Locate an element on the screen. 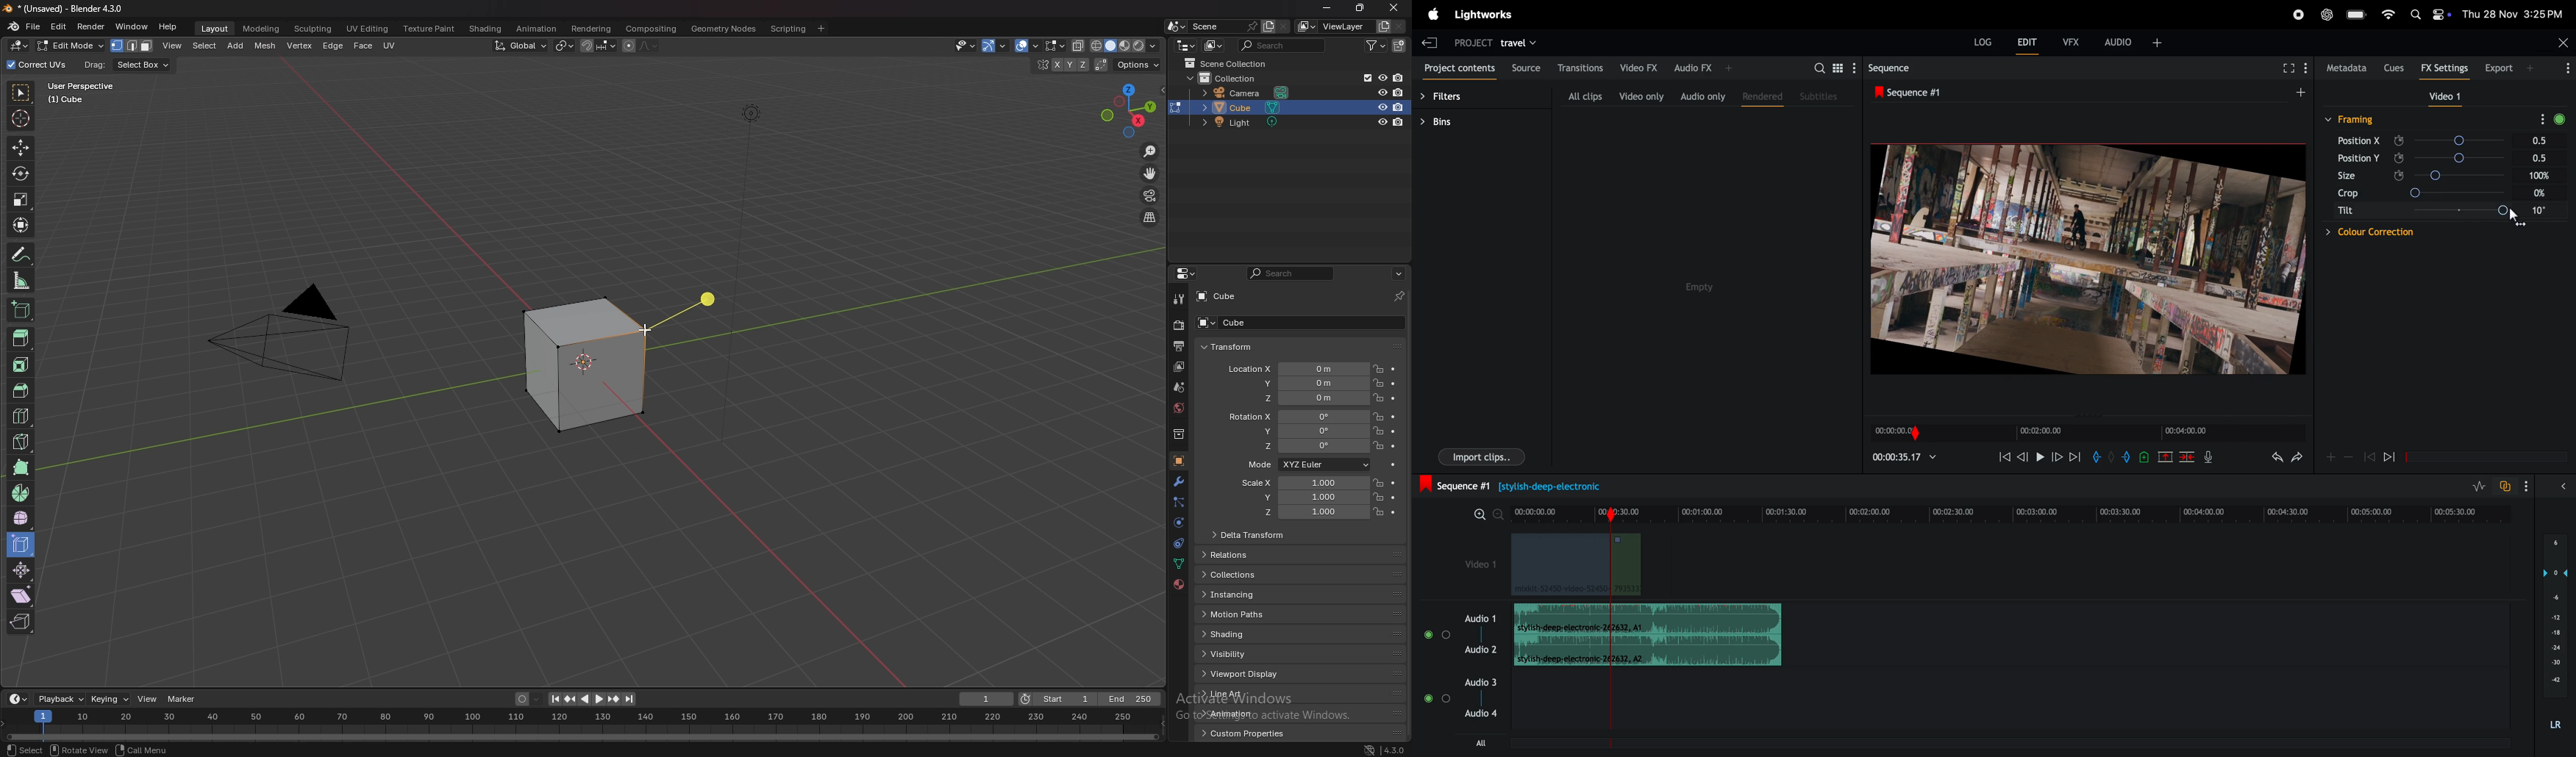  scale x is located at coordinates (1302, 483).